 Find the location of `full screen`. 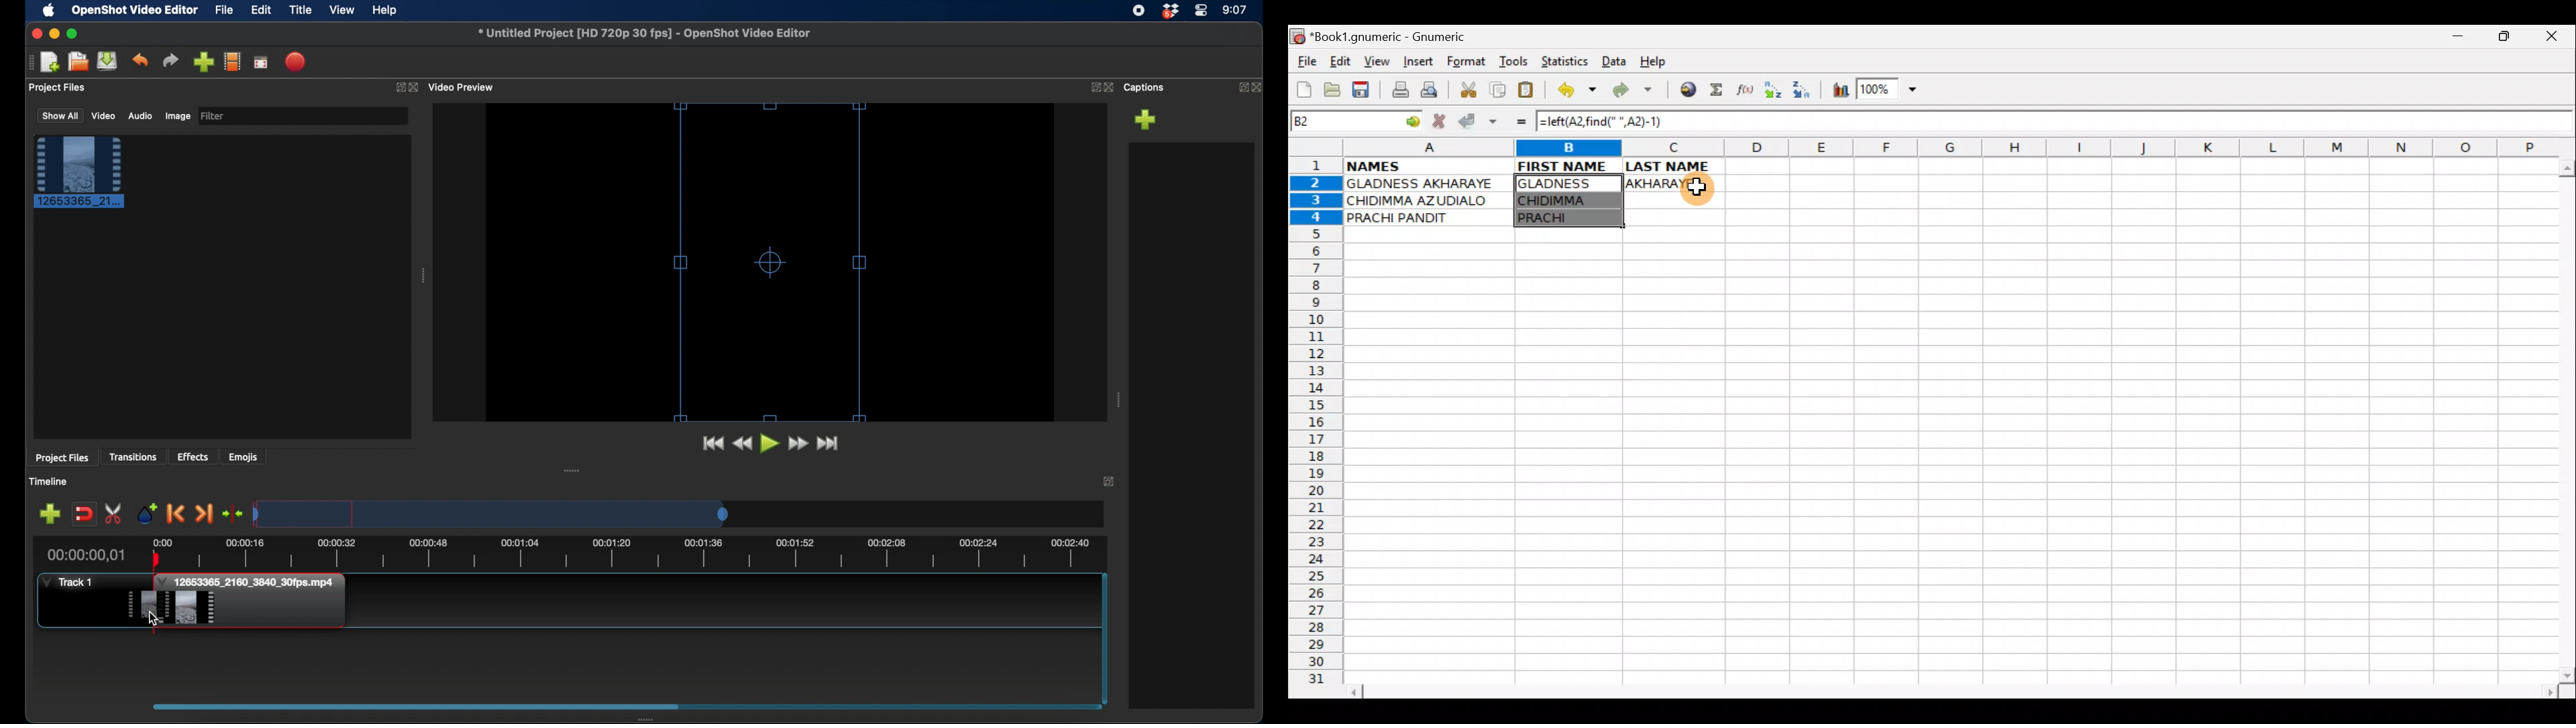

full screen is located at coordinates (261, 62).